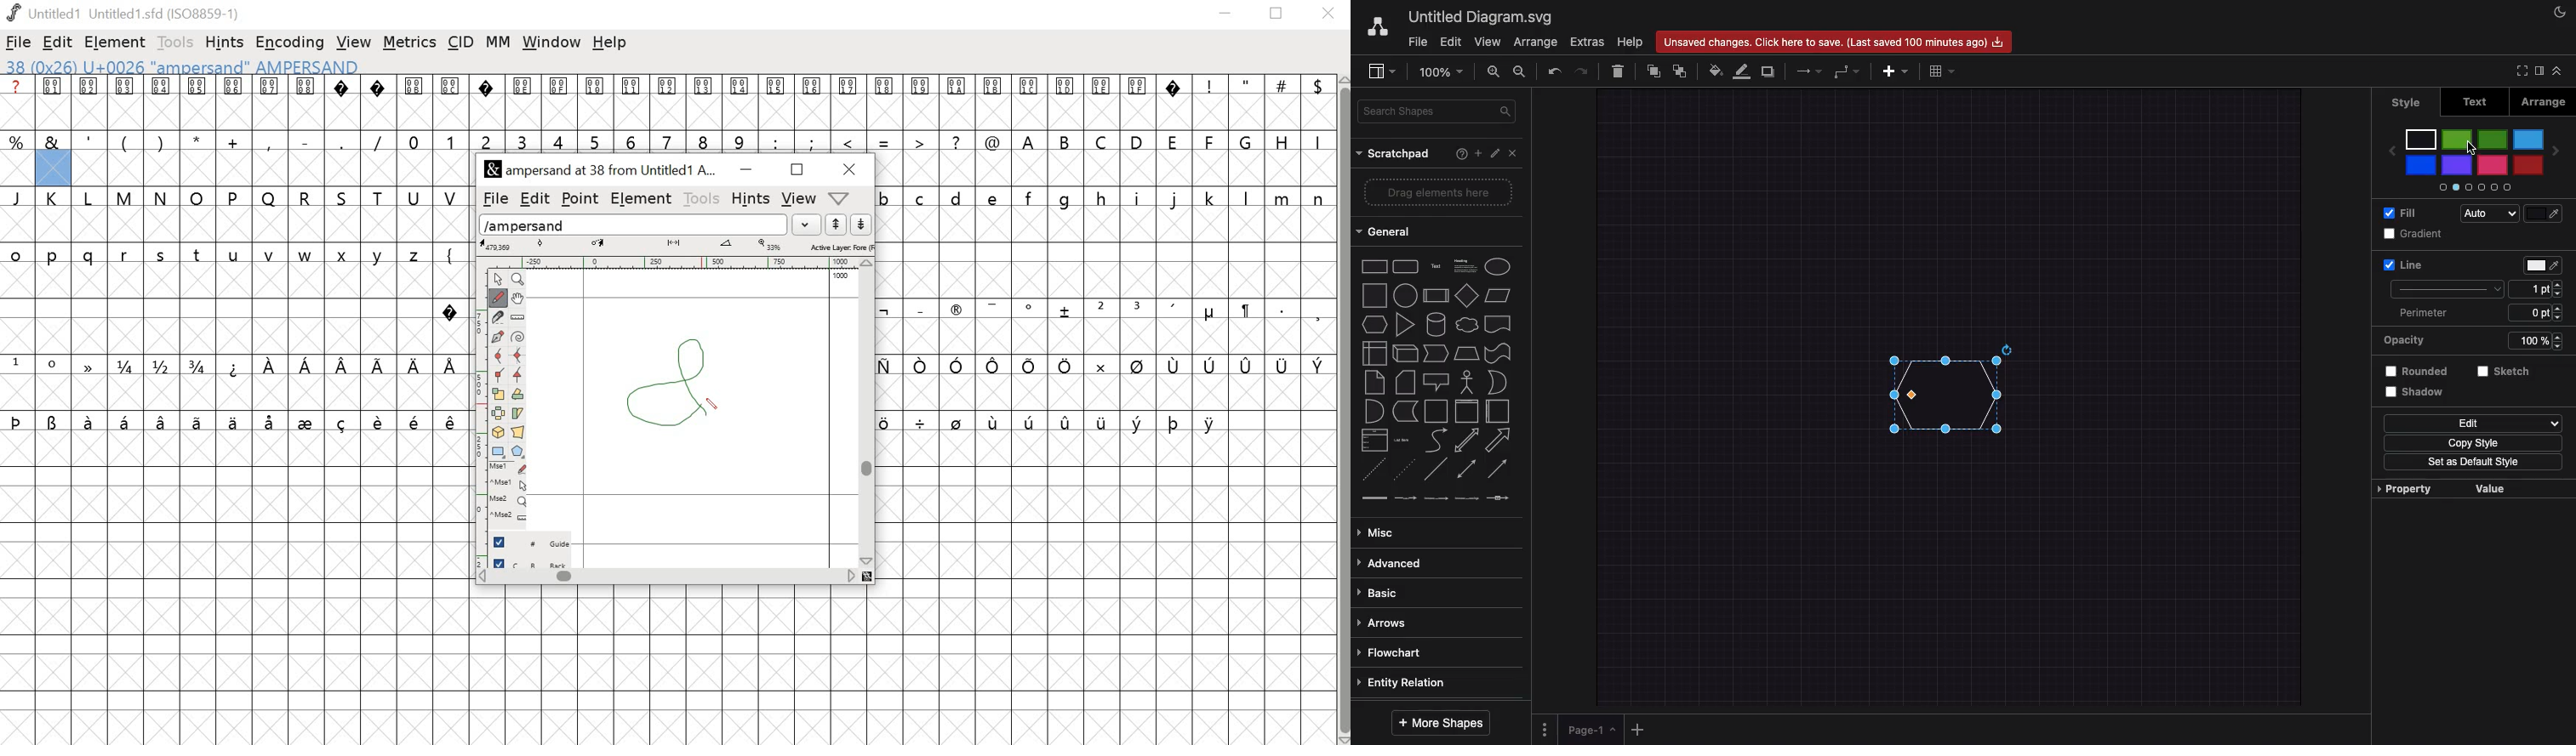 This screenshot has width=2576, height=756. What do you see at coordinates (536, 541) in the screenshot?
I see `selection toggle Guide` at bounding box center [536, 541].